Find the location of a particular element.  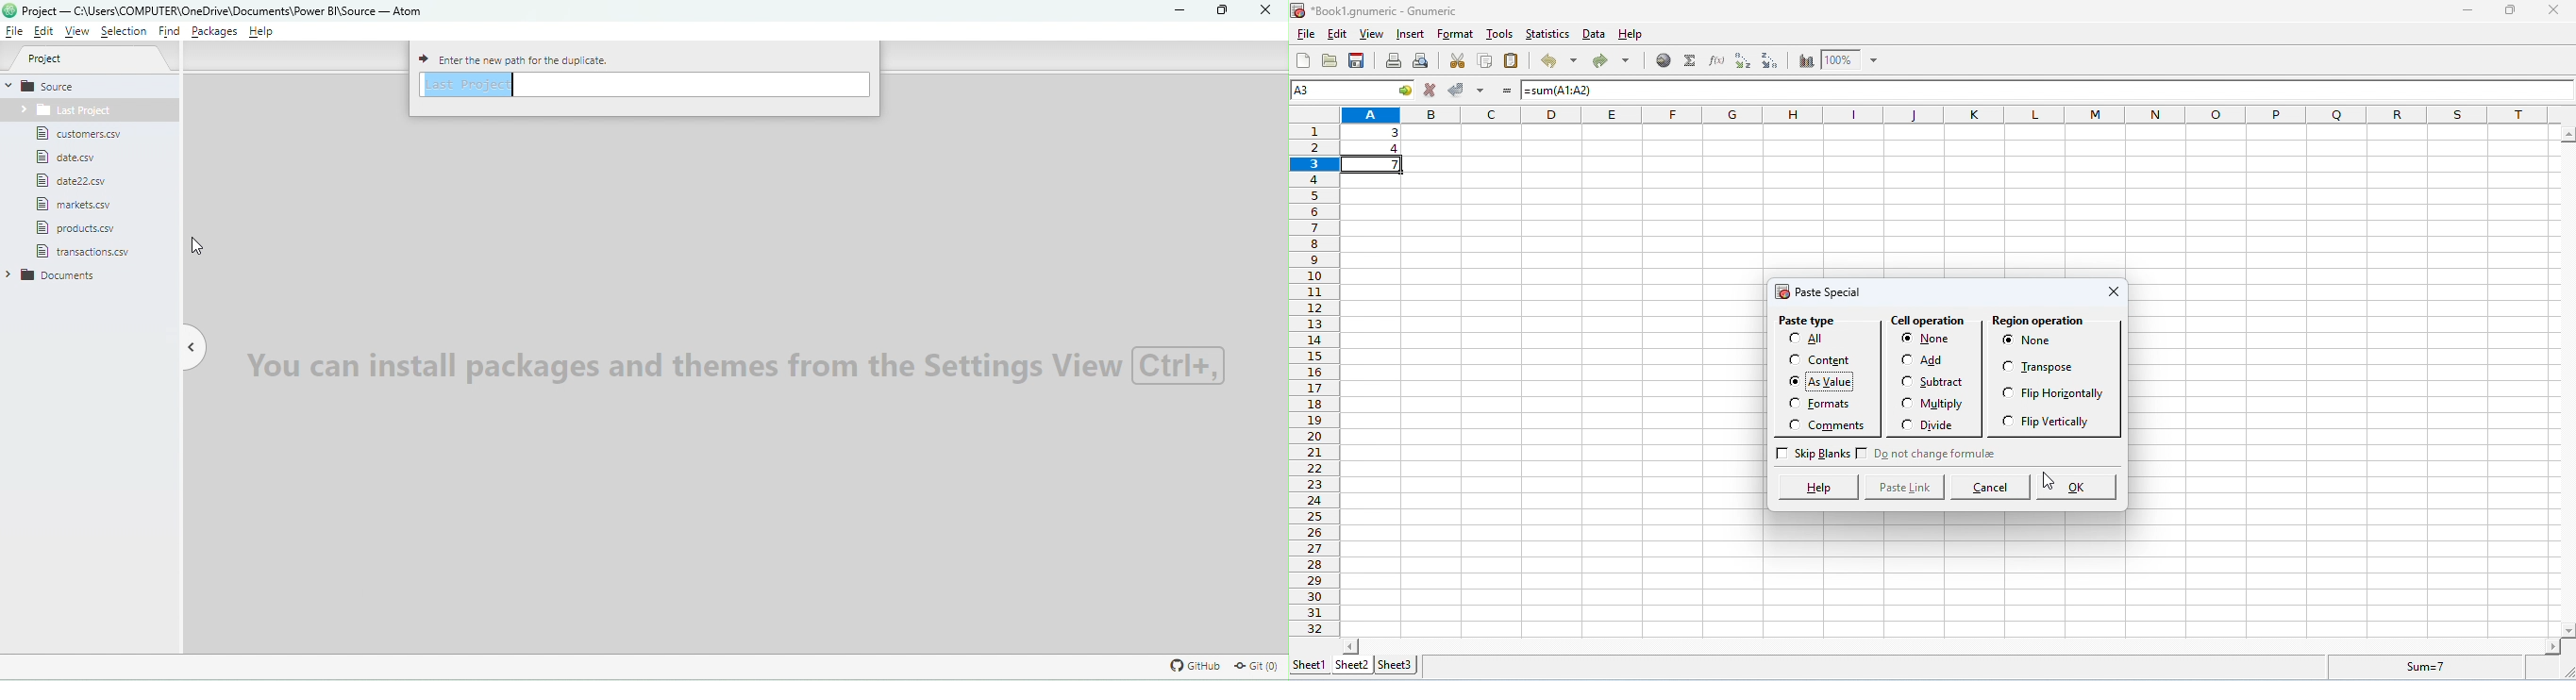

Checkbox is located at coordinates (1865, 453).